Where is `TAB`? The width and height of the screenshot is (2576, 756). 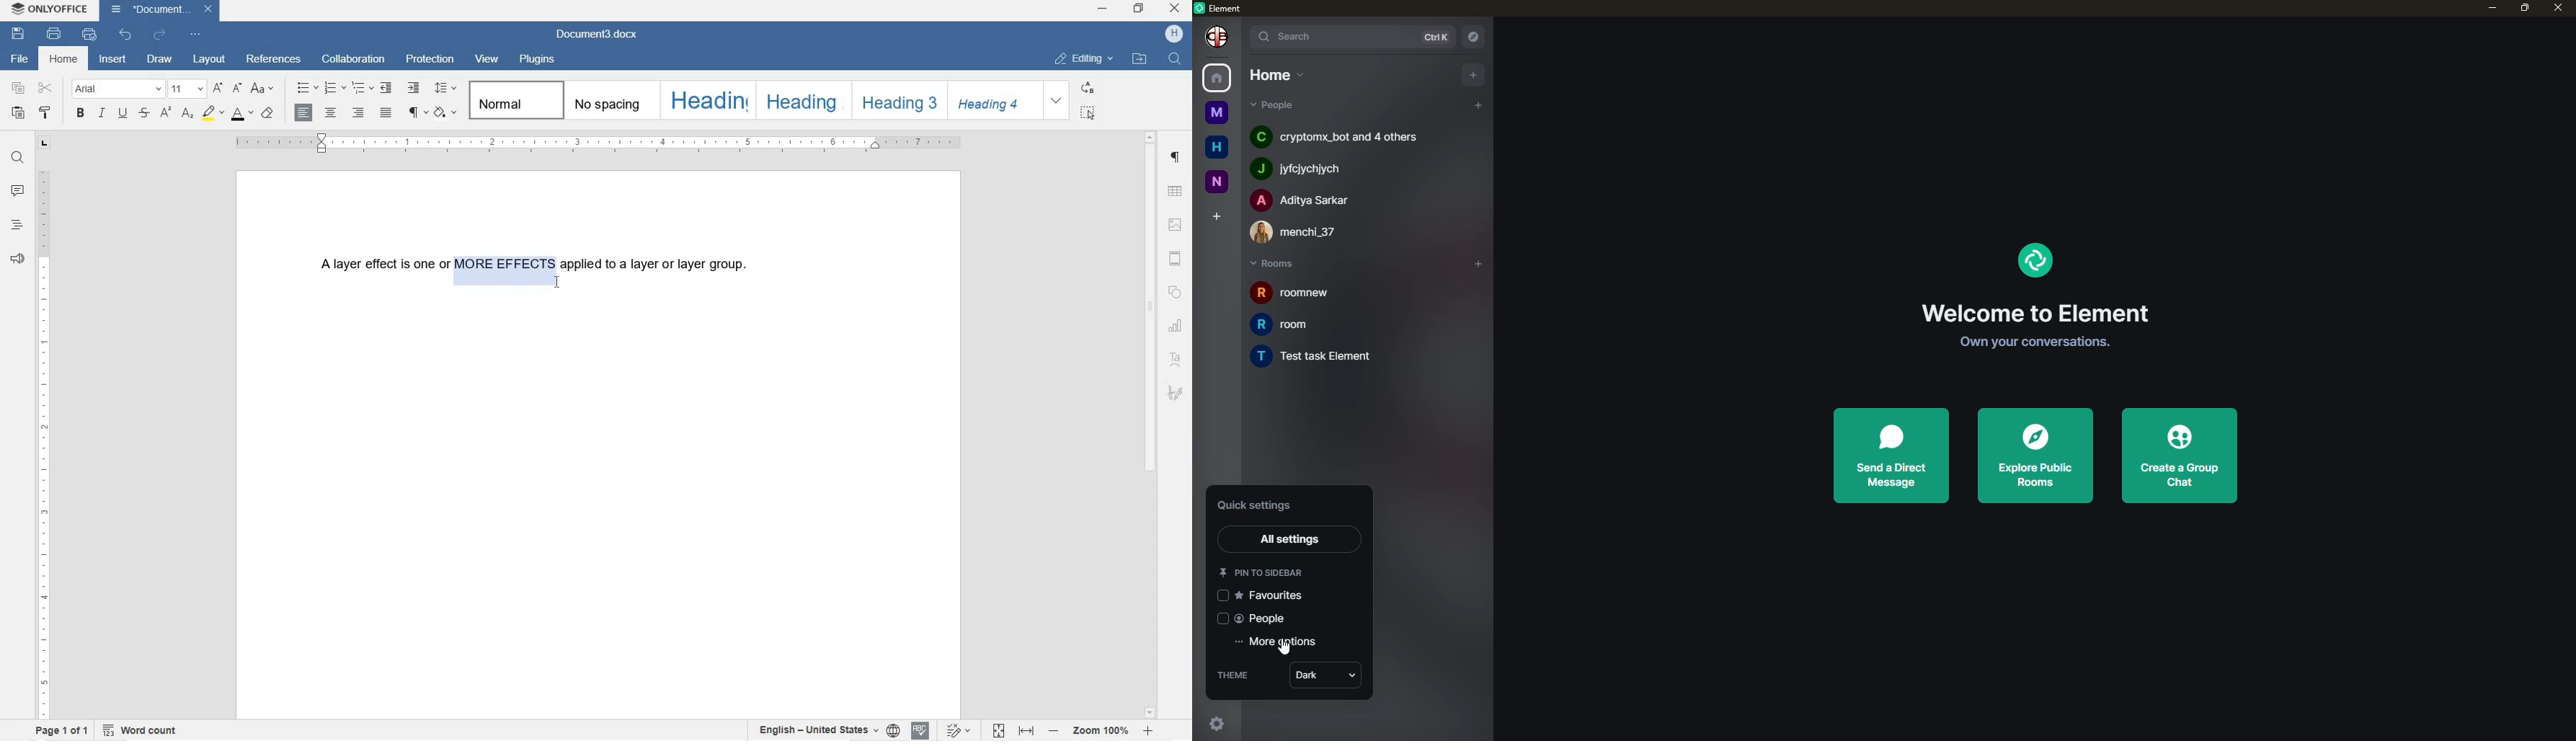
TAB is located at coordinates (43, 143).